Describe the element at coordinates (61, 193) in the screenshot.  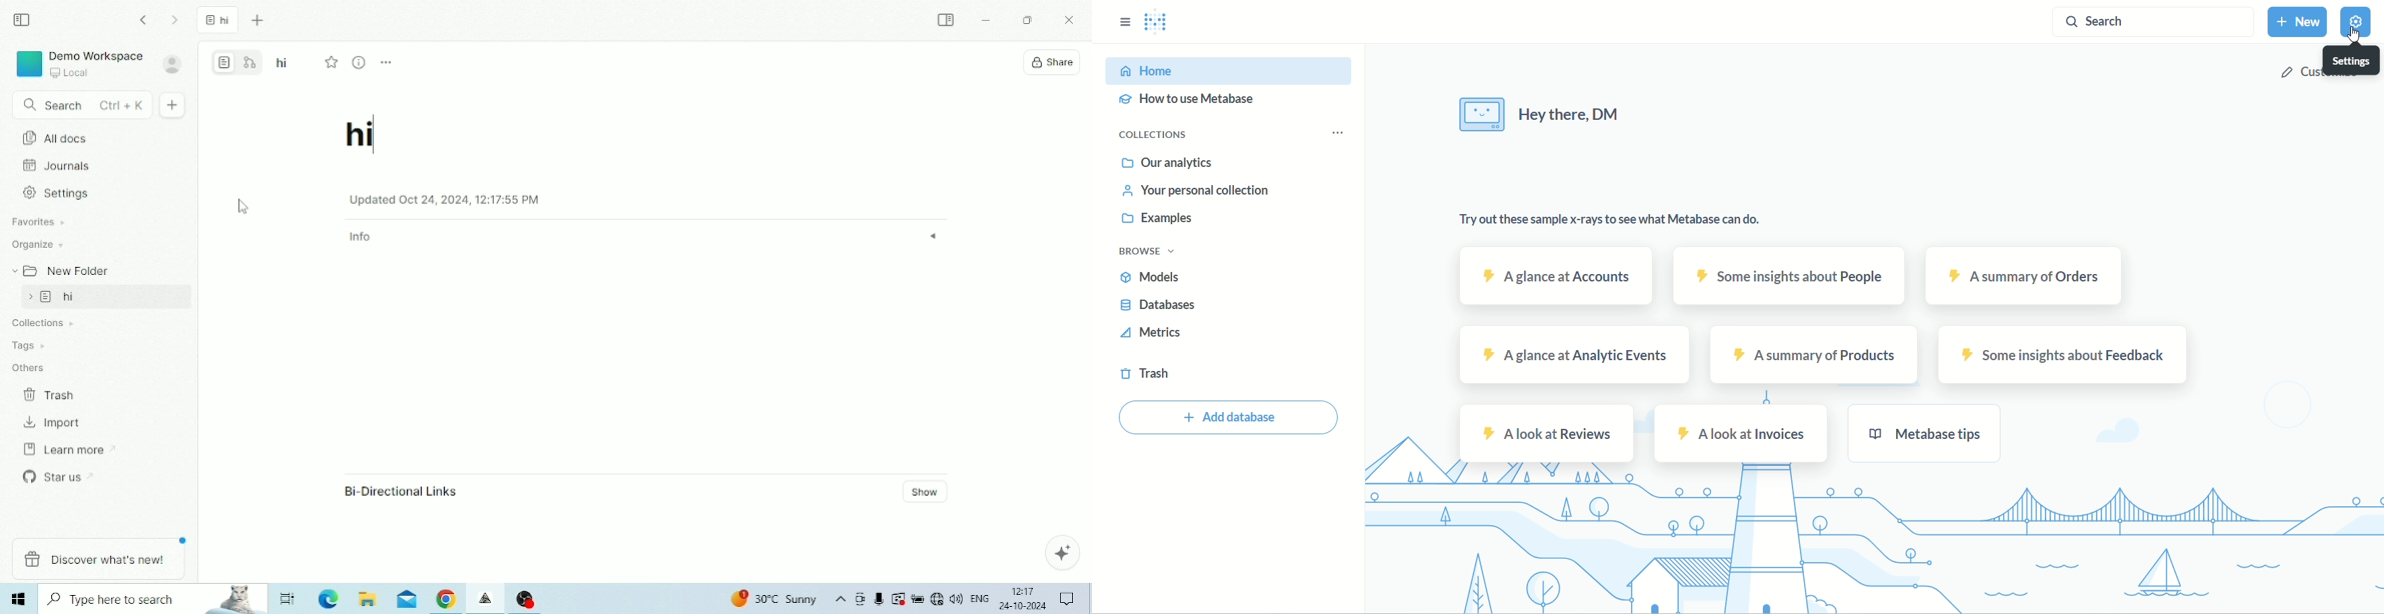
I see `Settings` at that location.